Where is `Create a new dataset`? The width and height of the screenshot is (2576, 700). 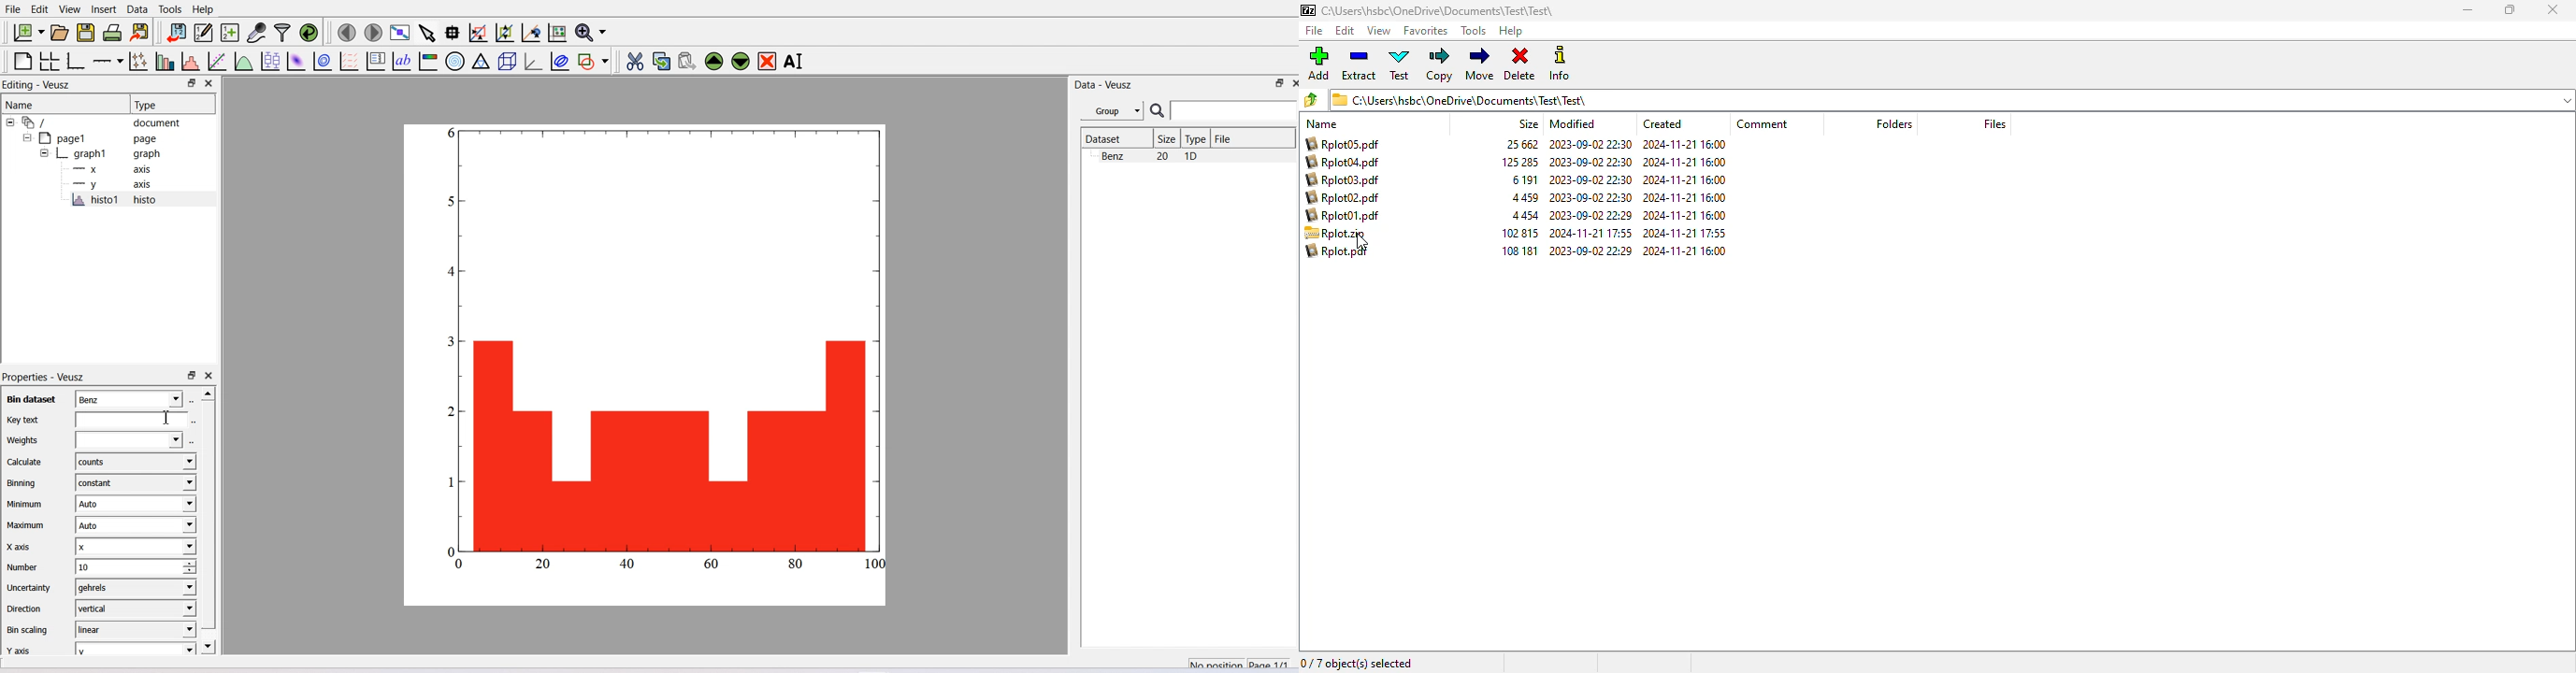 Create a new dataset is located at coordinates (230, 33).